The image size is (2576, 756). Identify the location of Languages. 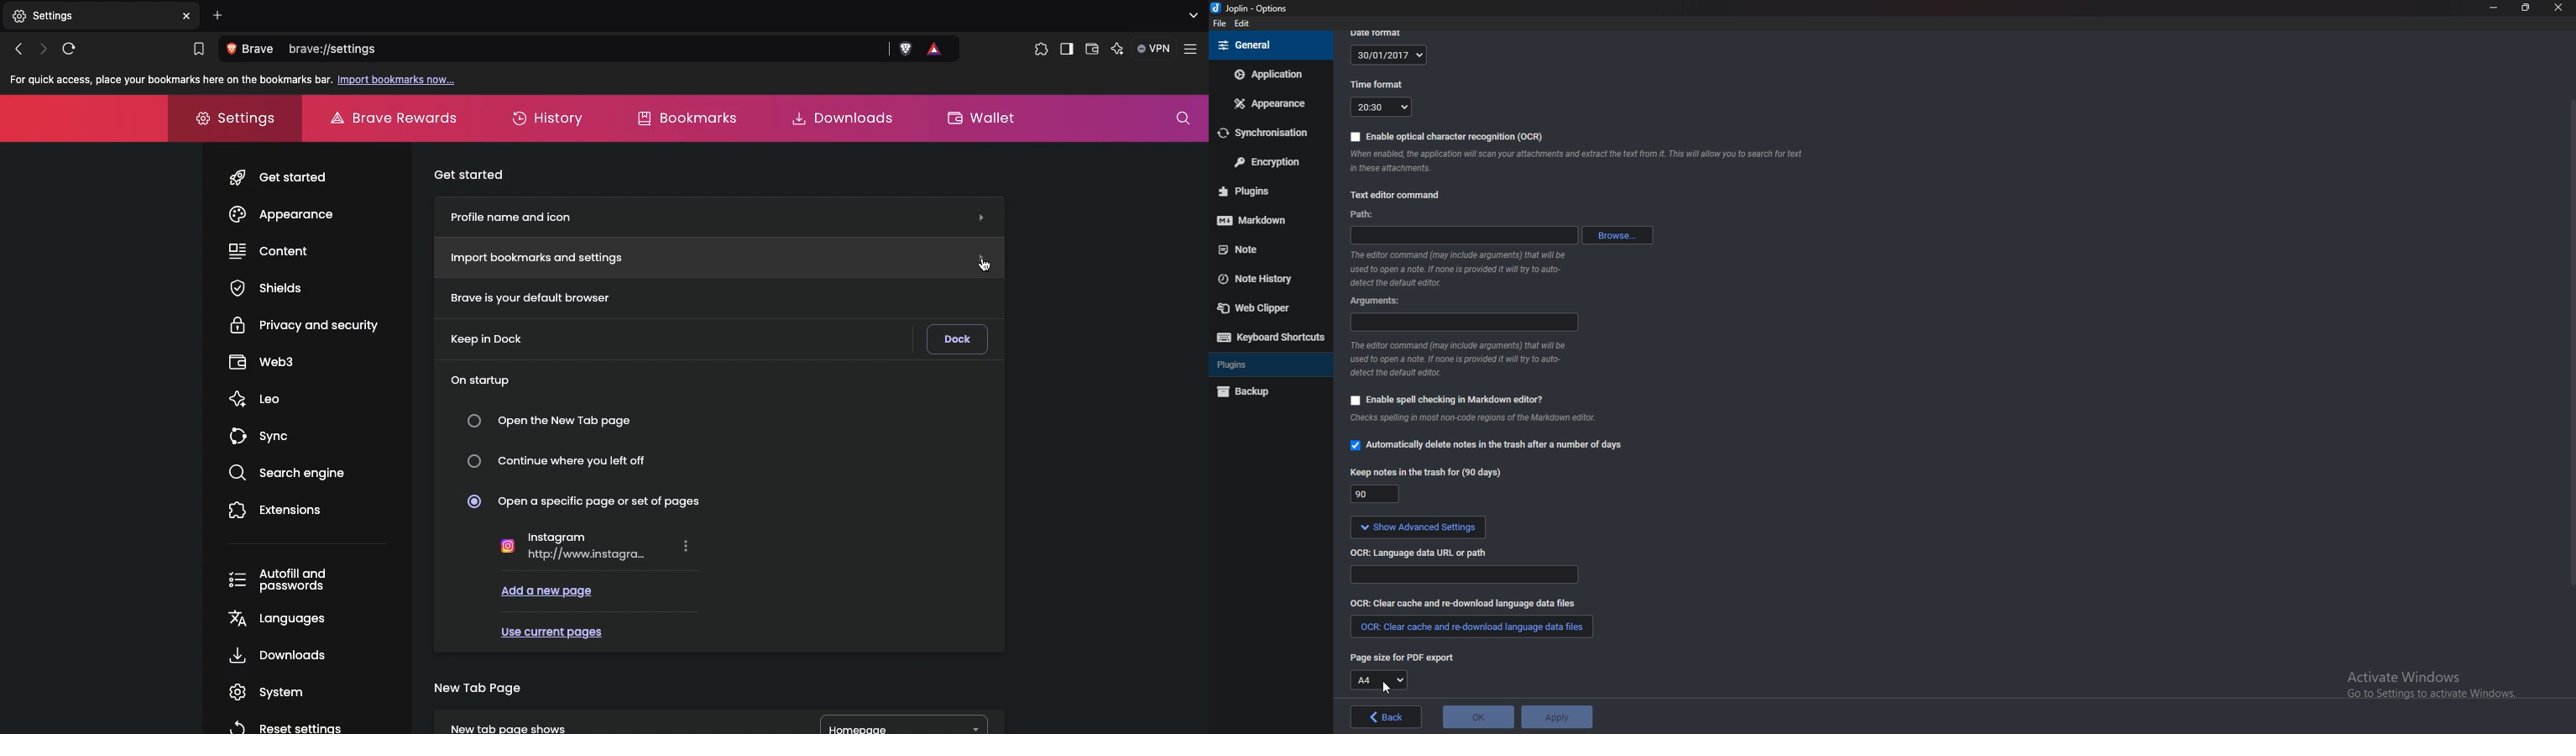
(274, 617).